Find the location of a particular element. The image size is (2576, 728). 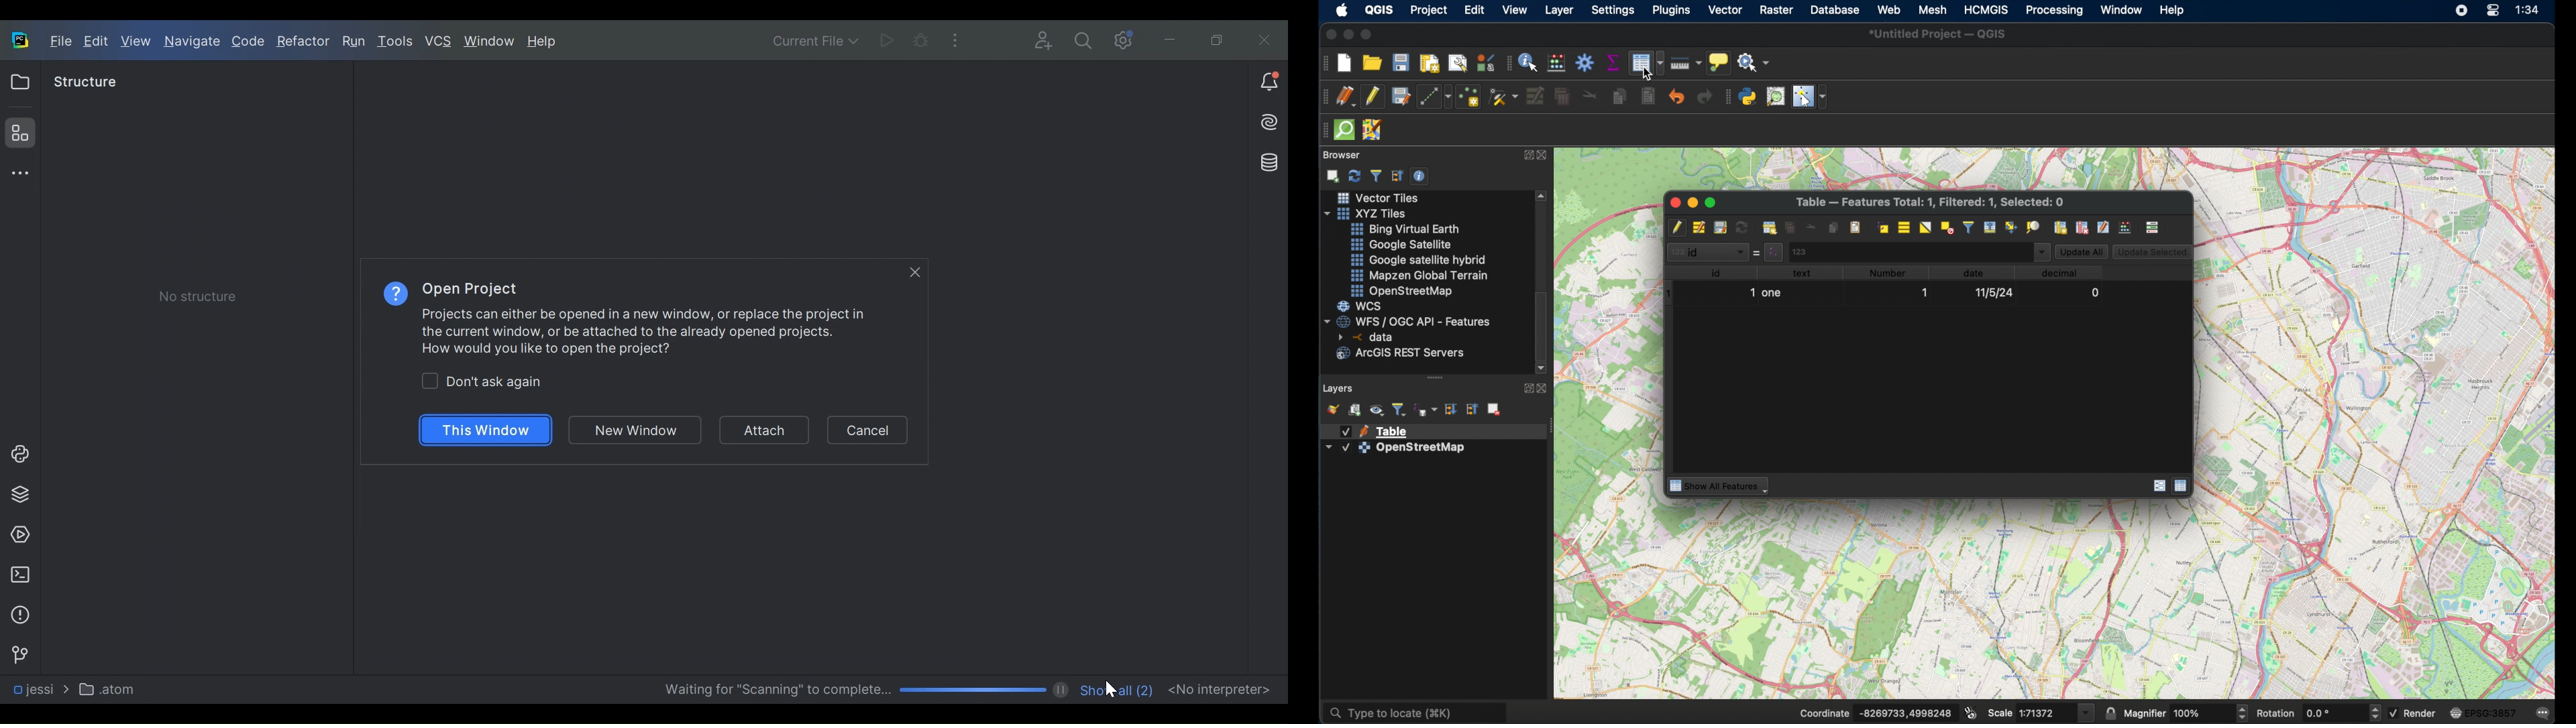

Project Console is located at coordinates (17, 455).